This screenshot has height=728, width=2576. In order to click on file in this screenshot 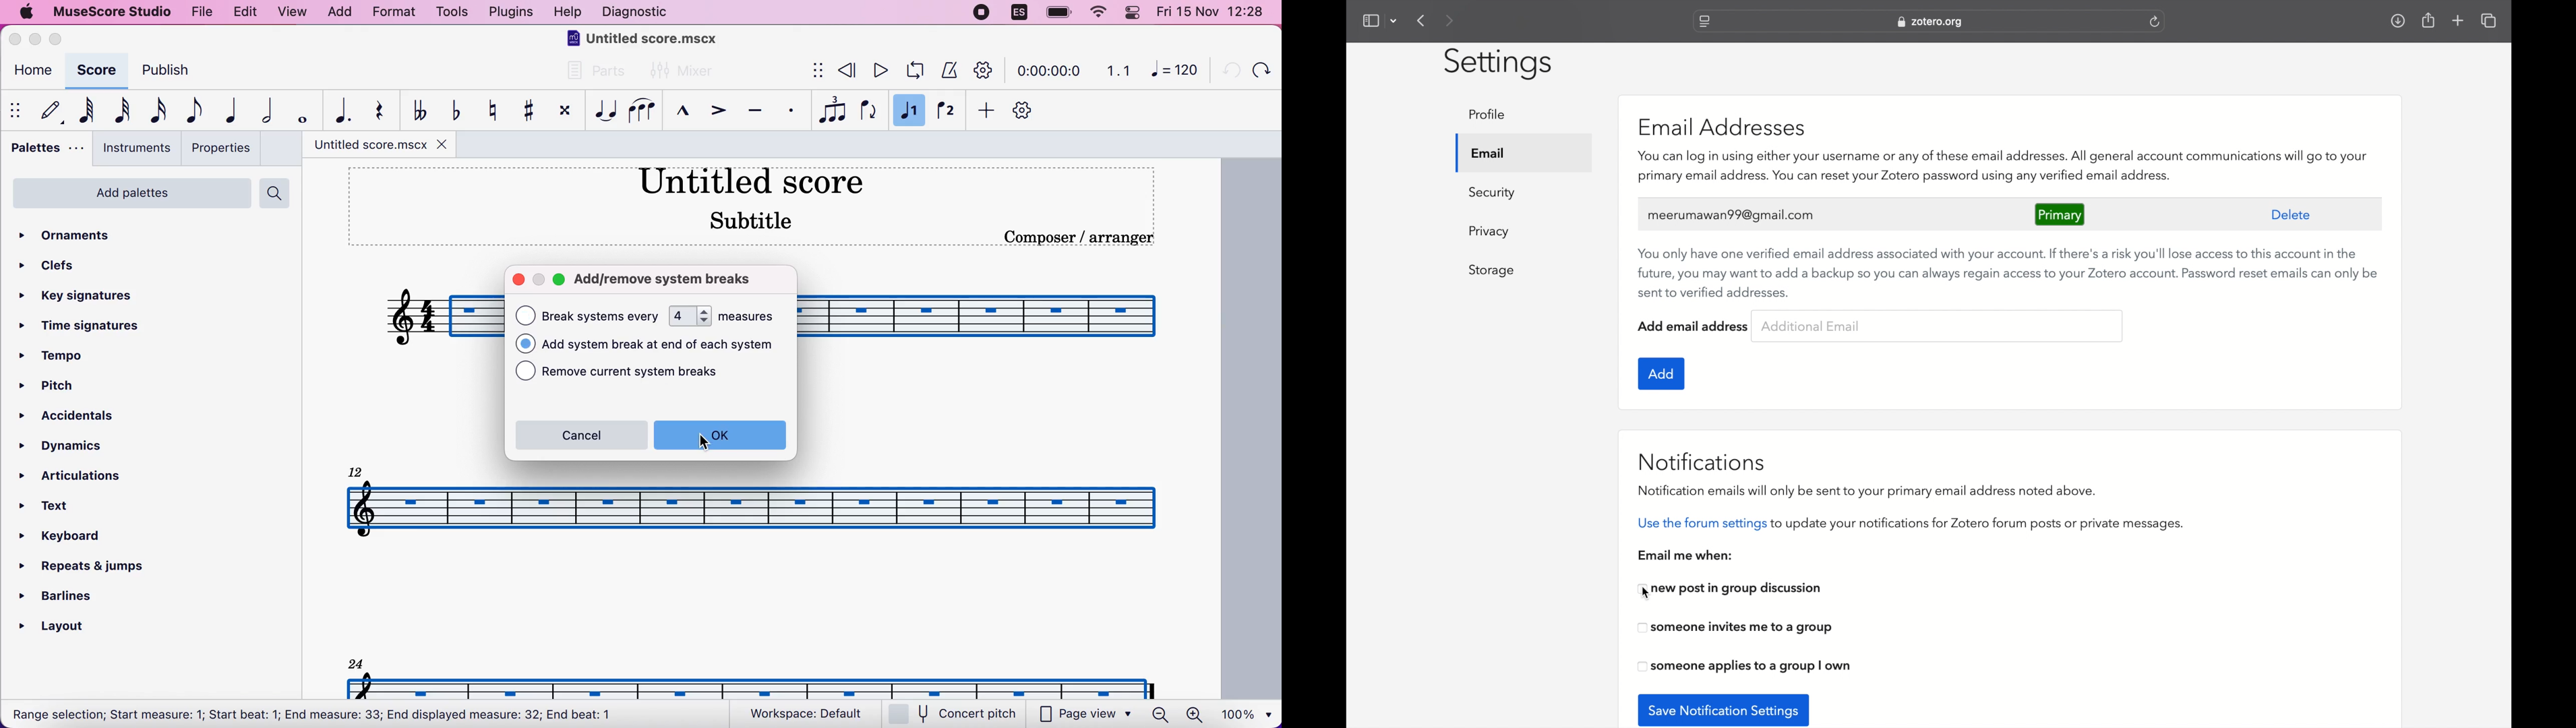, I will do `click(200, 11)`.